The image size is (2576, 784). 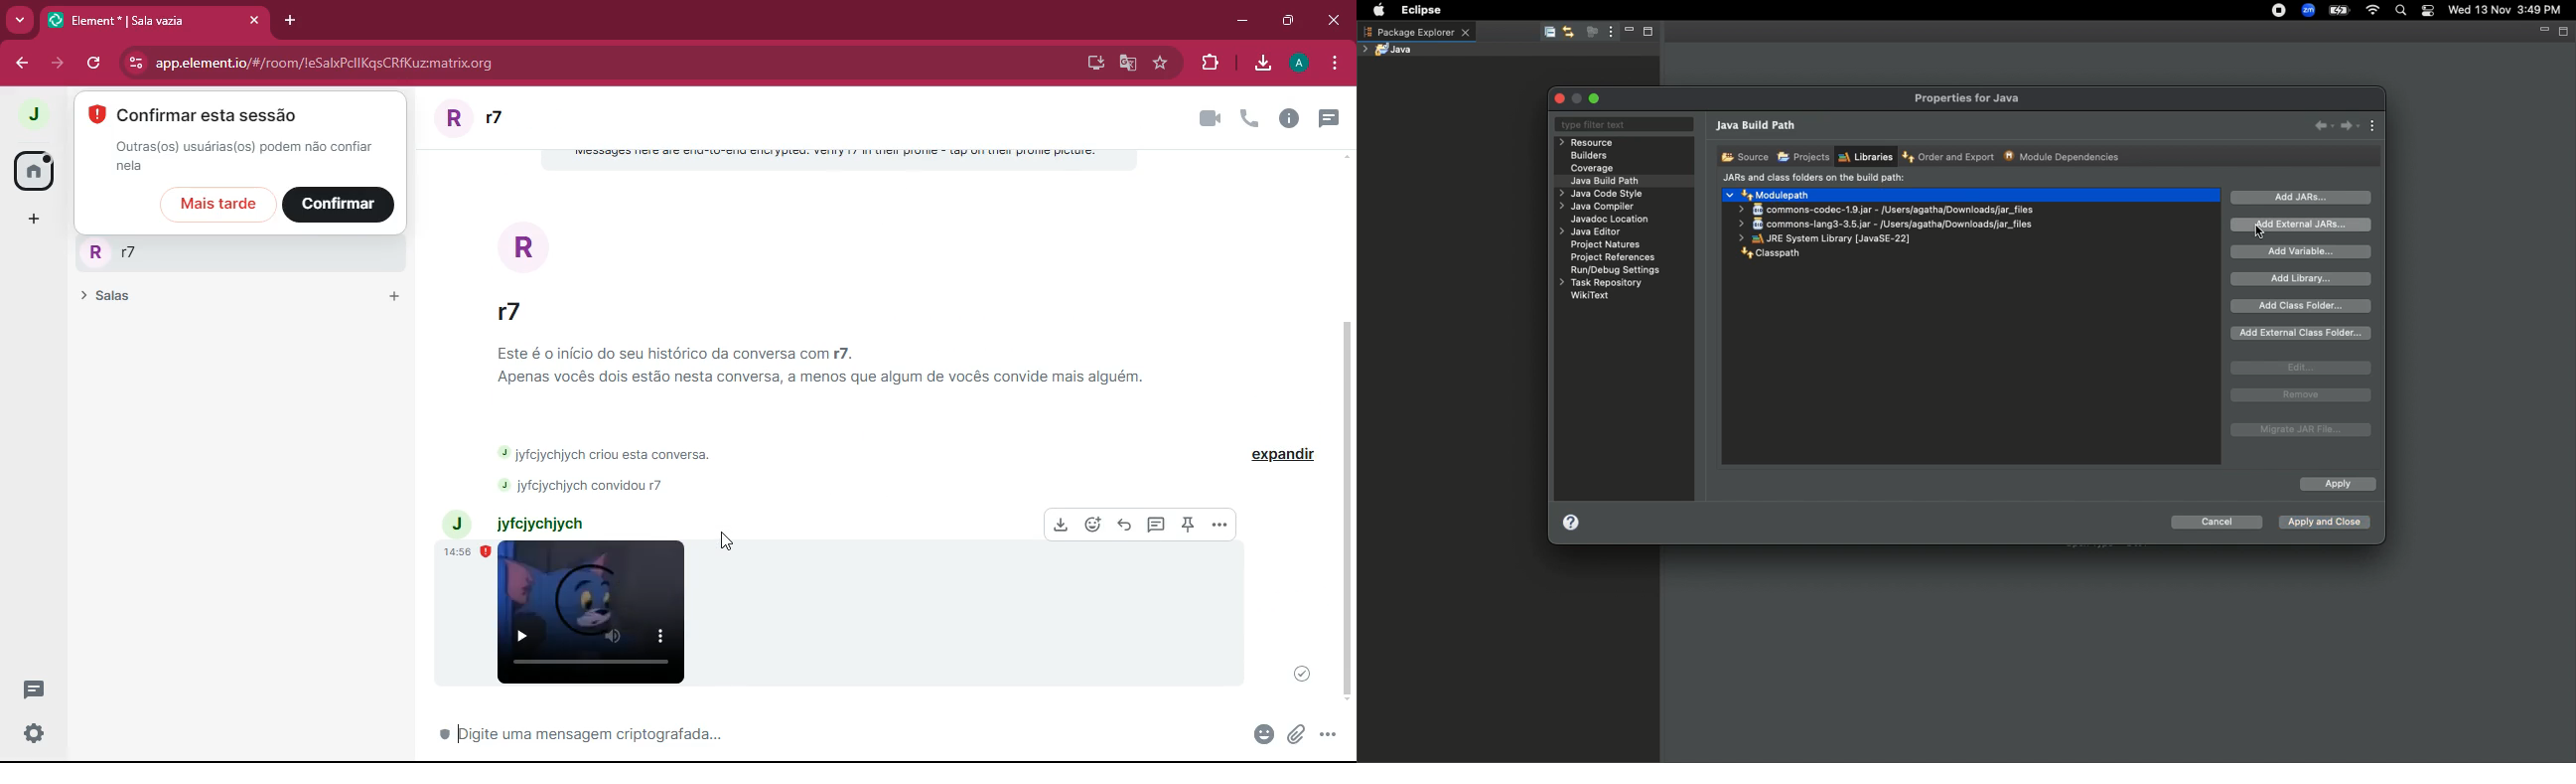 I want to click on people, so click(x=1313, y=119).